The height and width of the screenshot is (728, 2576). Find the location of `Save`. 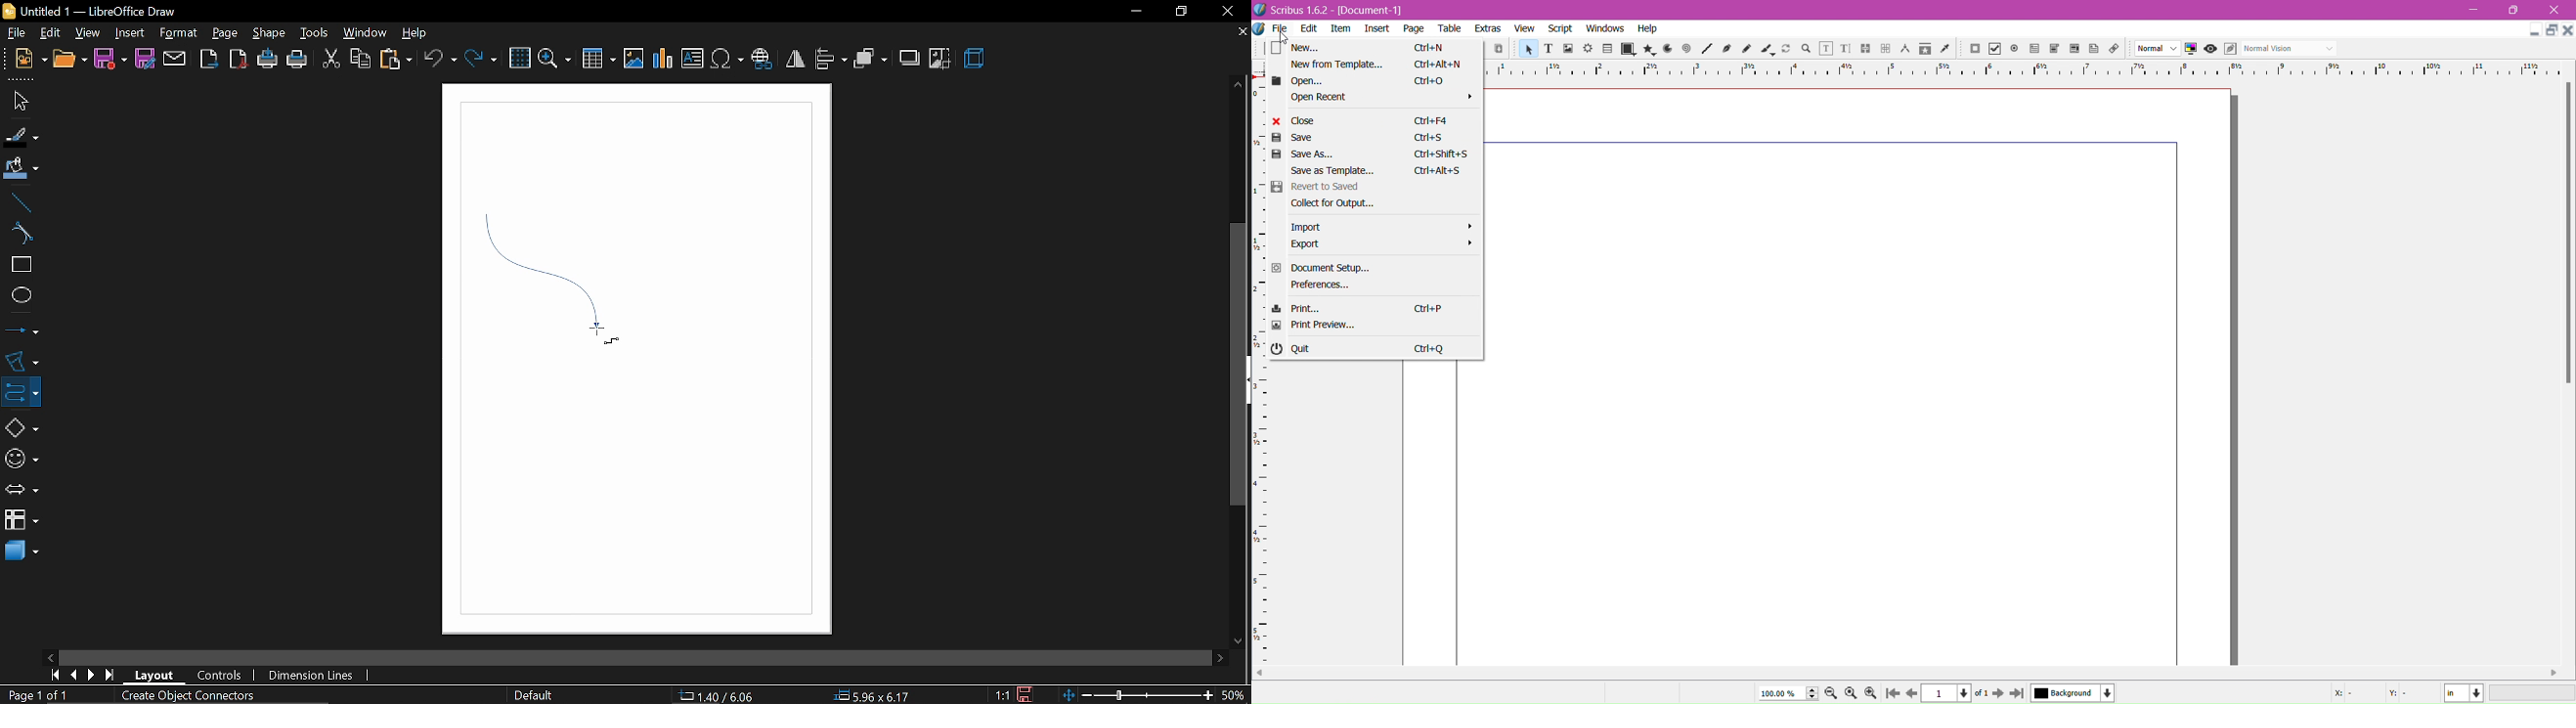

Save is located at coordinates (1356, 138).